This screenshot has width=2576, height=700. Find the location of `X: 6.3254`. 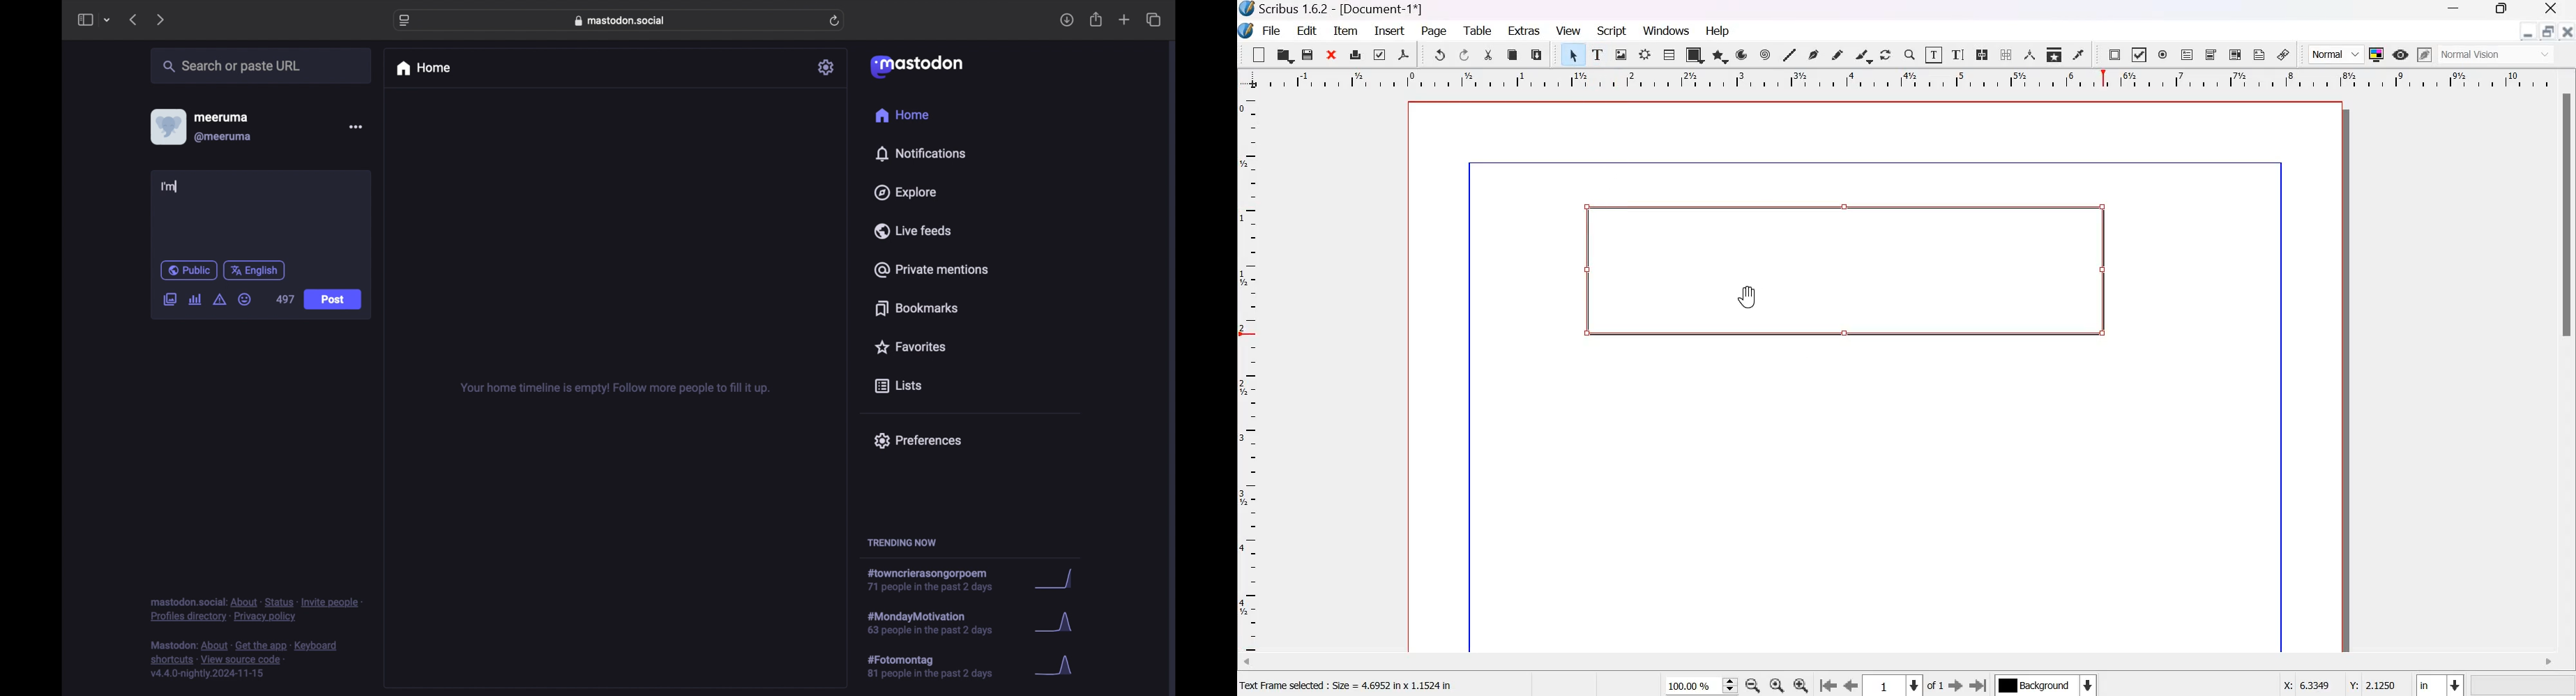

X: 6.3254 is located at coordinates (2301, 685).